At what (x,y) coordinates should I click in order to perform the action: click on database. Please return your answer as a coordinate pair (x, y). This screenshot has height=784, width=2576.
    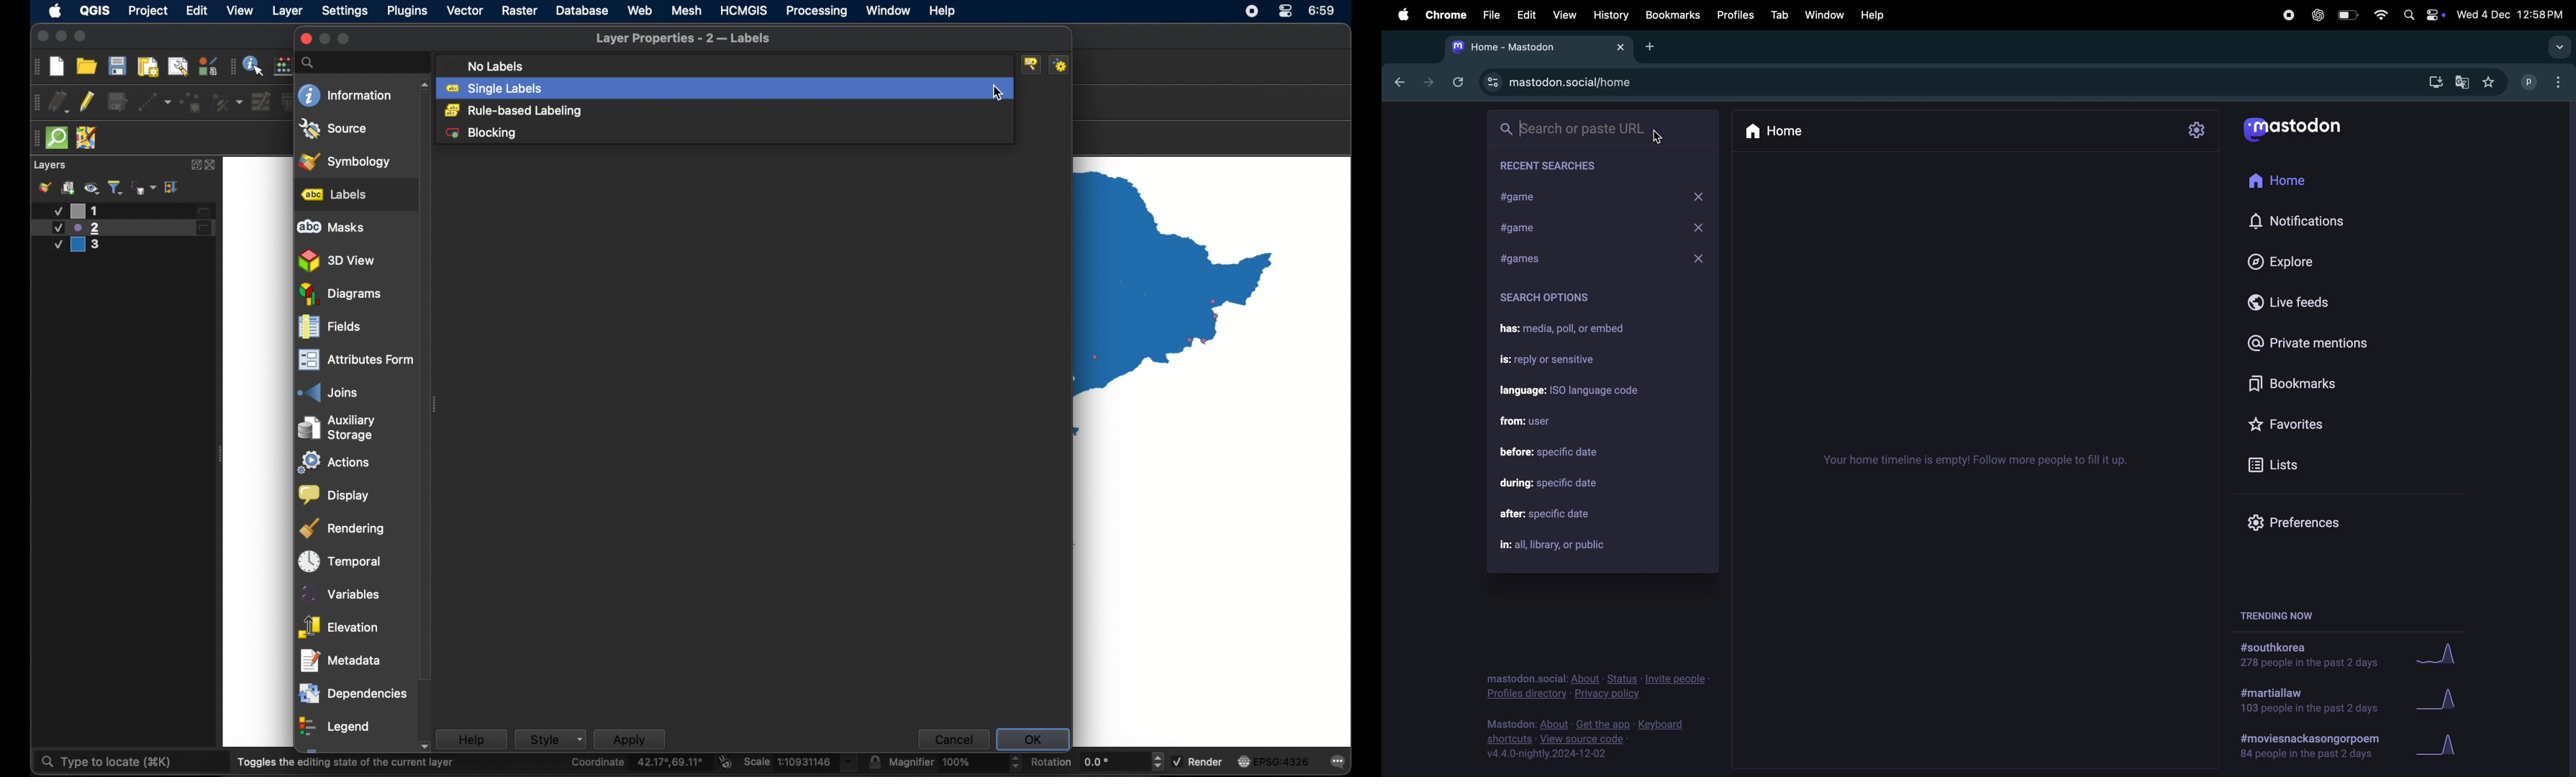
    Looking at the image, I should click on (582, 11).